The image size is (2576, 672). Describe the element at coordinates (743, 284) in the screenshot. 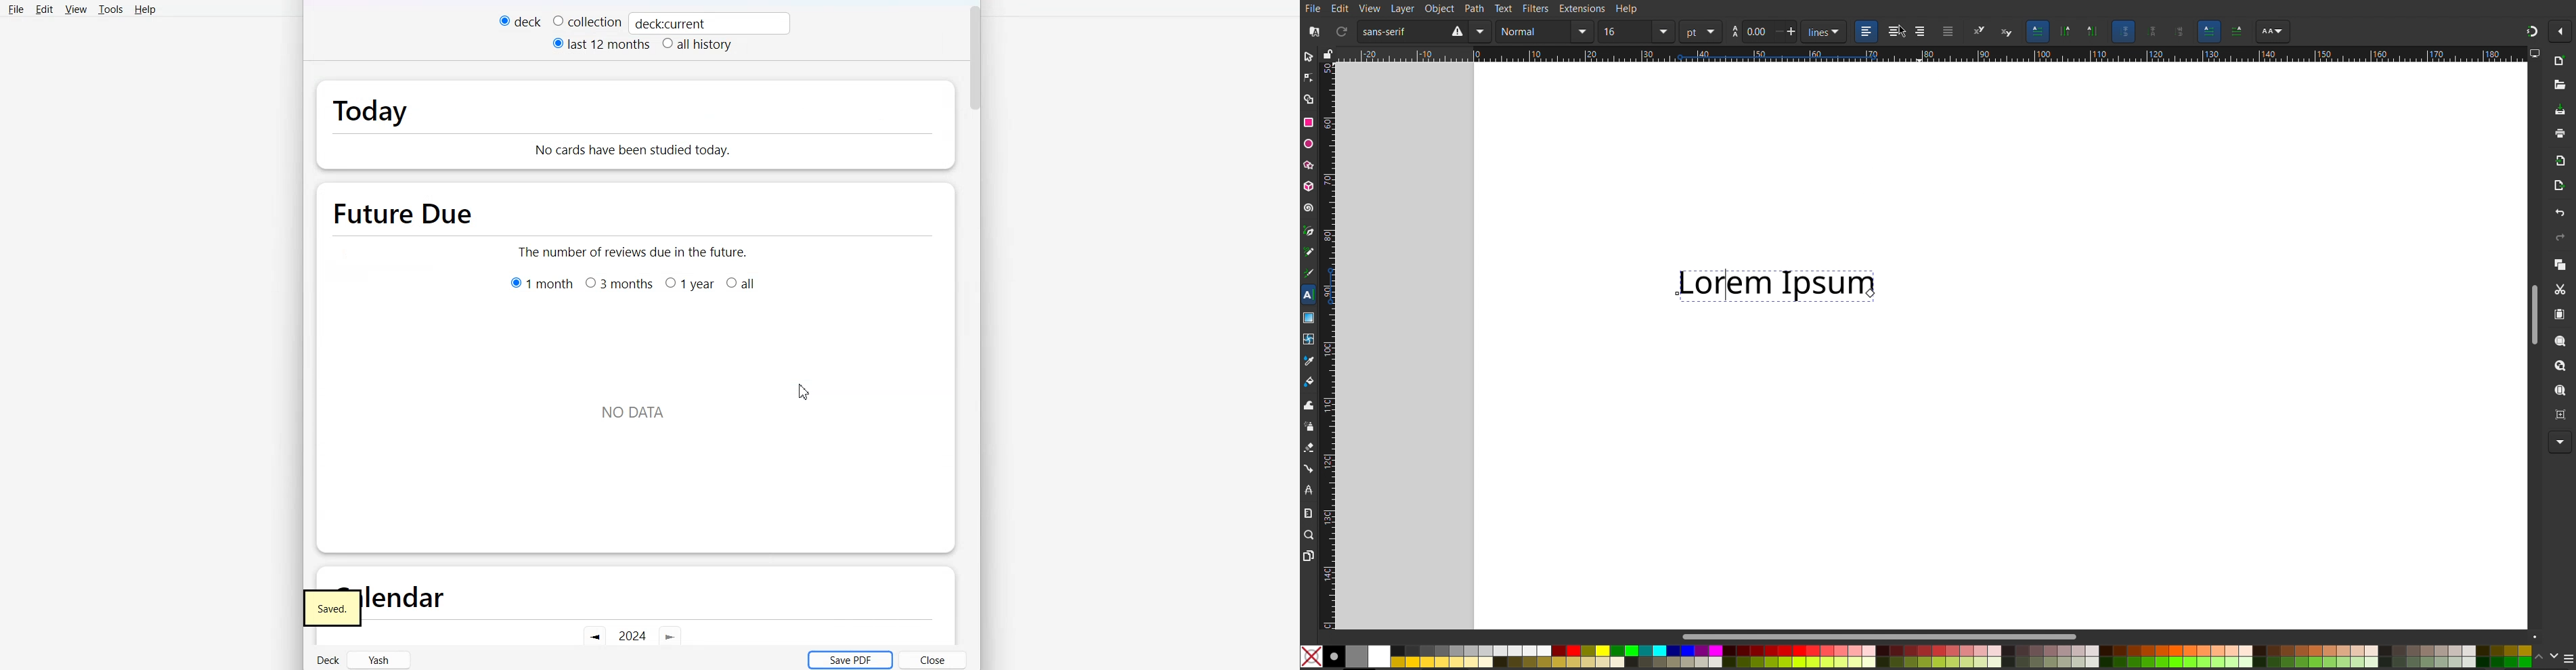

I see `All` at that location.